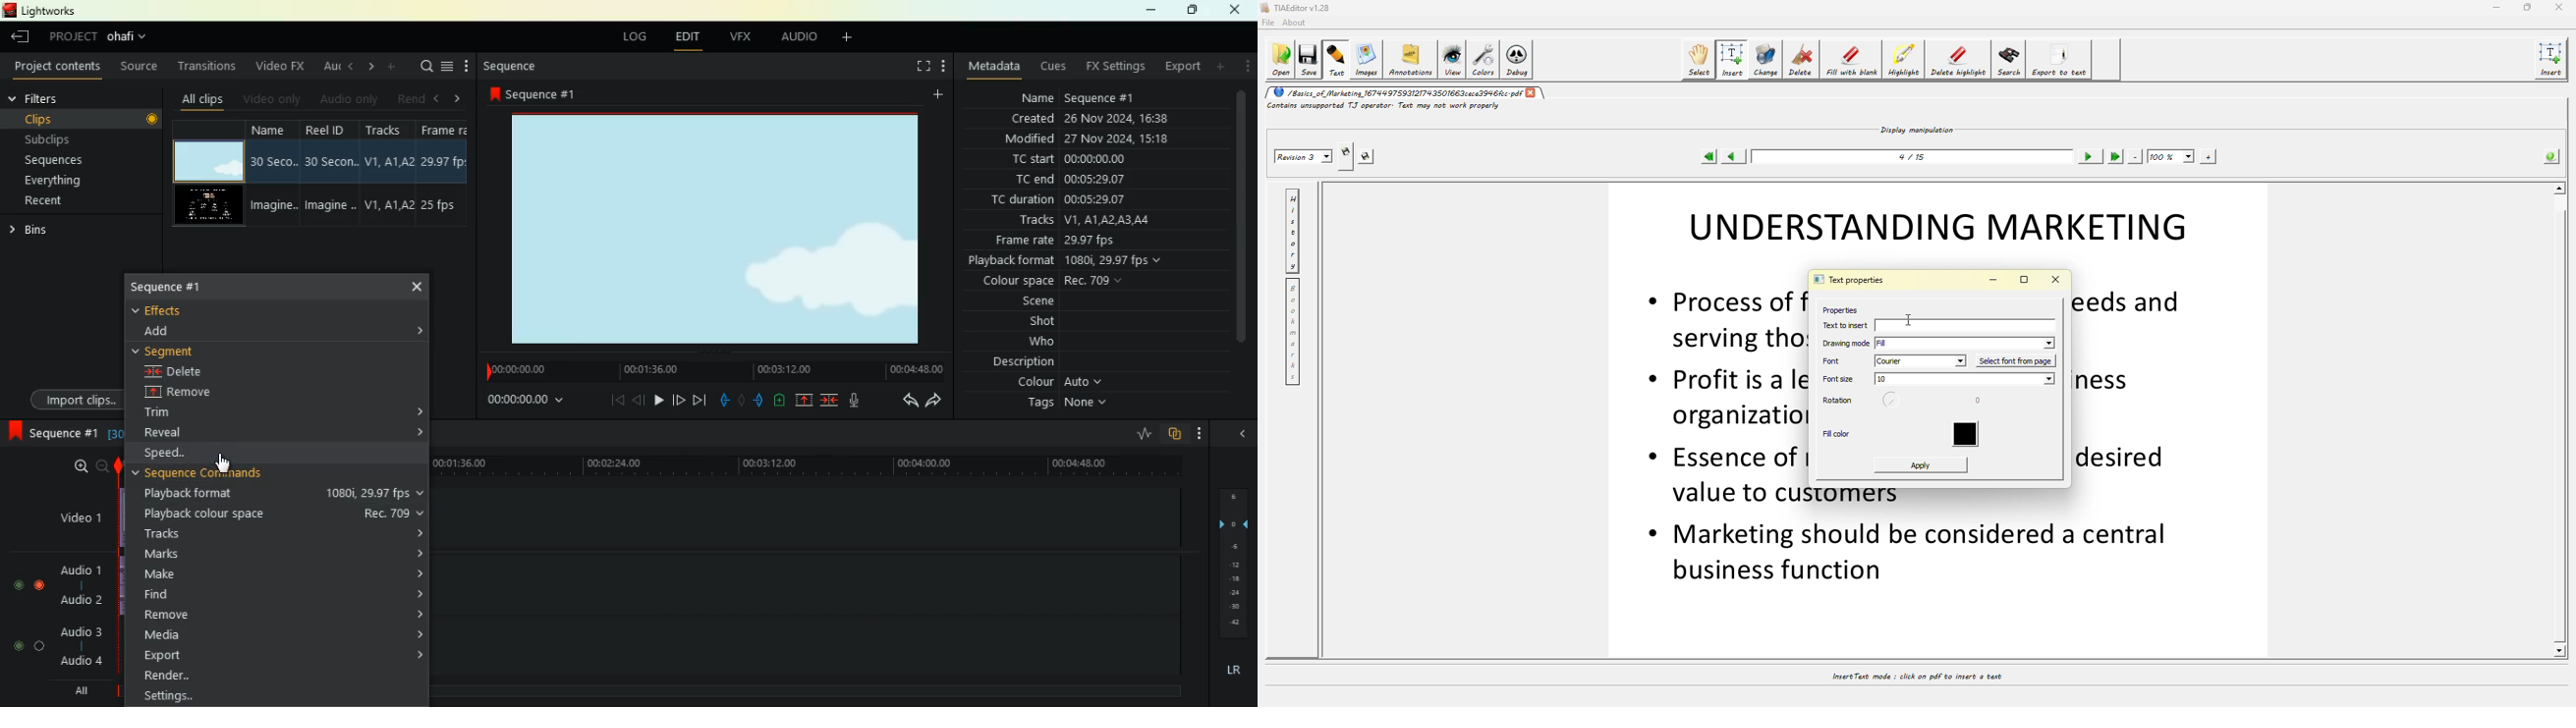 The image size is (2576, 728). I want to click on fill with blank, so click(1852, 59).